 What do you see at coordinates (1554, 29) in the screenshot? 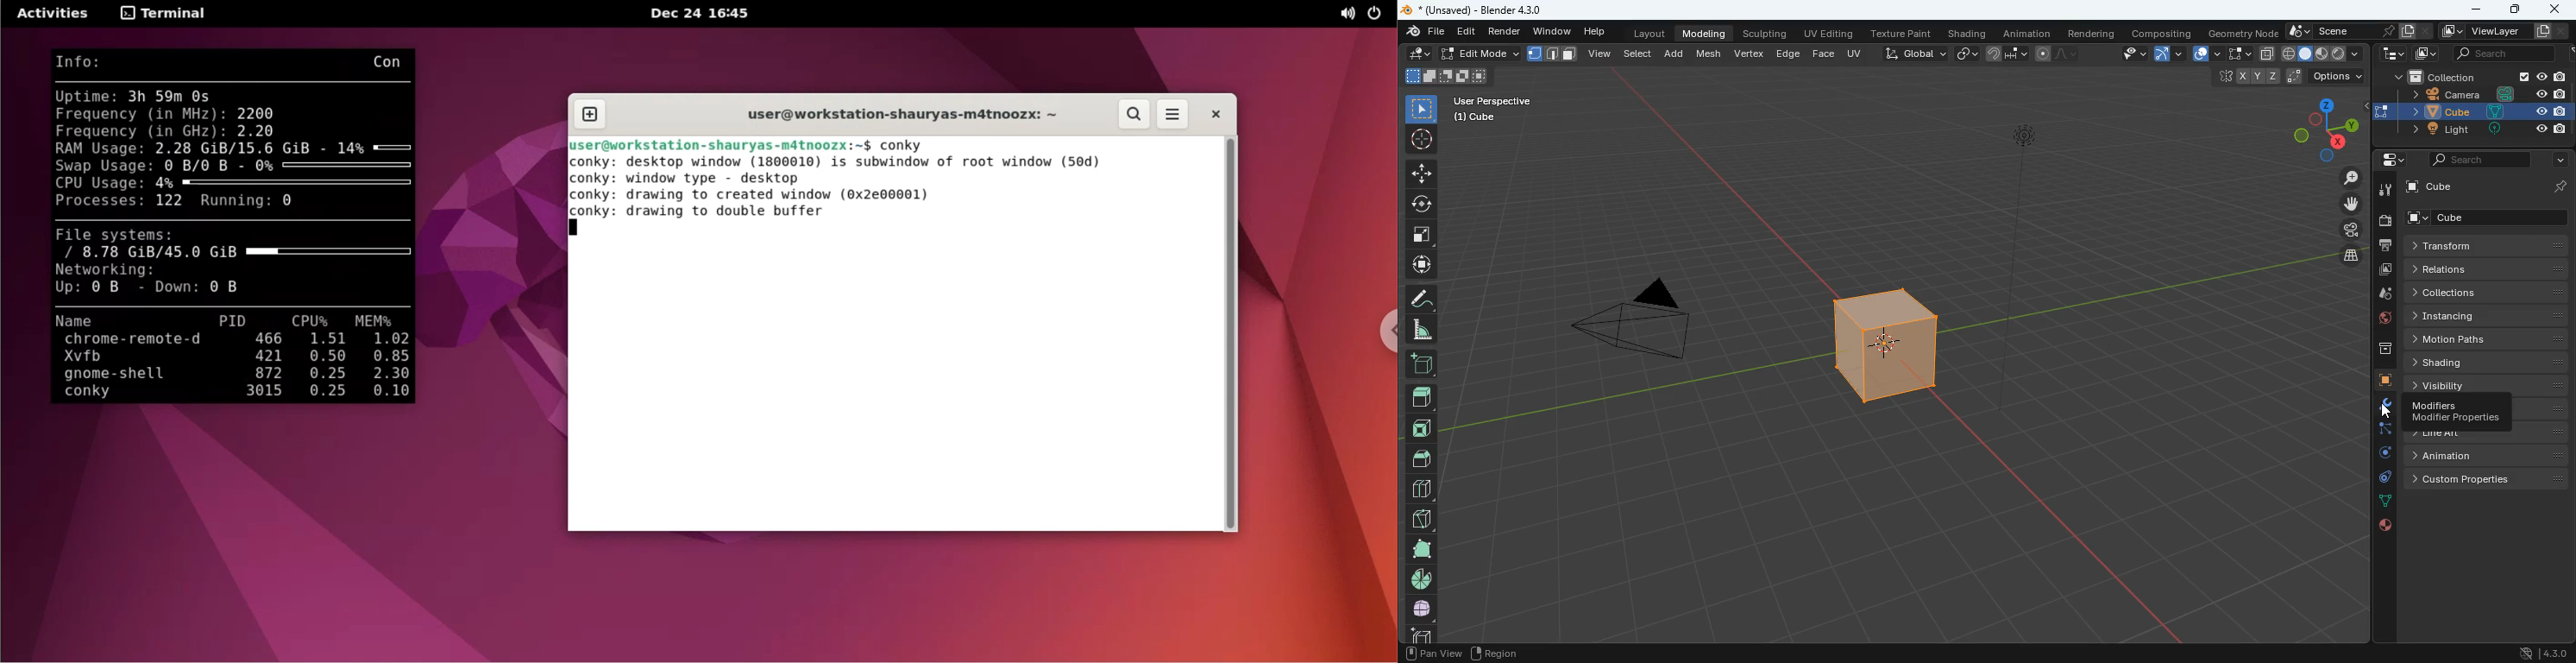
I see `window` at bounding box center [1554, 29].